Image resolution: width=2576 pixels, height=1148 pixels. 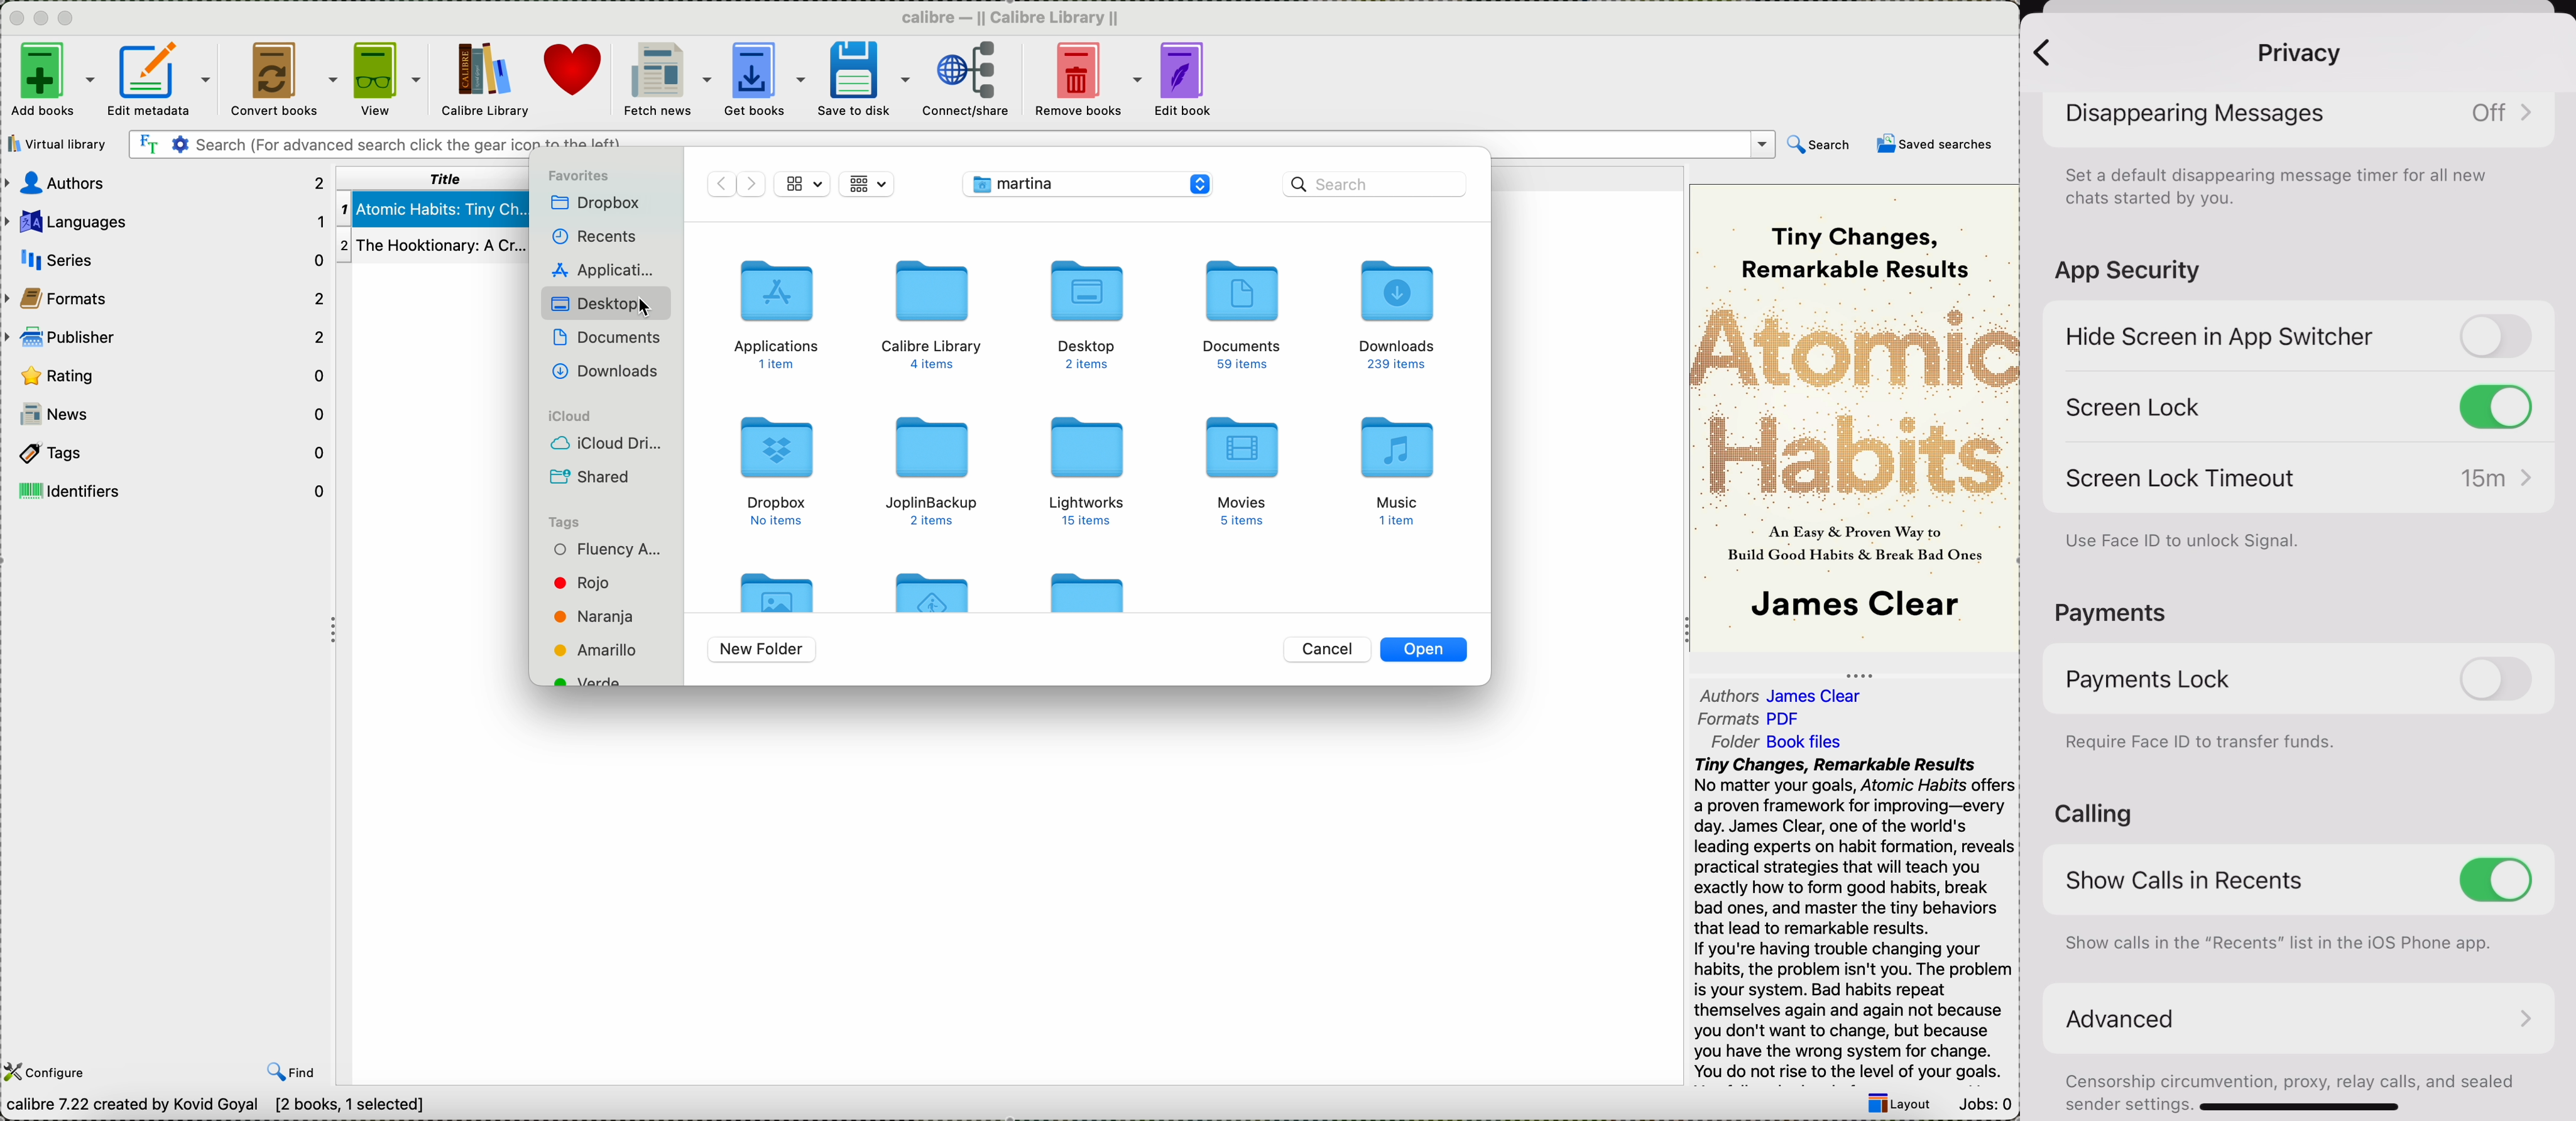 I want to click on minimize, so click(x=40, y=15).